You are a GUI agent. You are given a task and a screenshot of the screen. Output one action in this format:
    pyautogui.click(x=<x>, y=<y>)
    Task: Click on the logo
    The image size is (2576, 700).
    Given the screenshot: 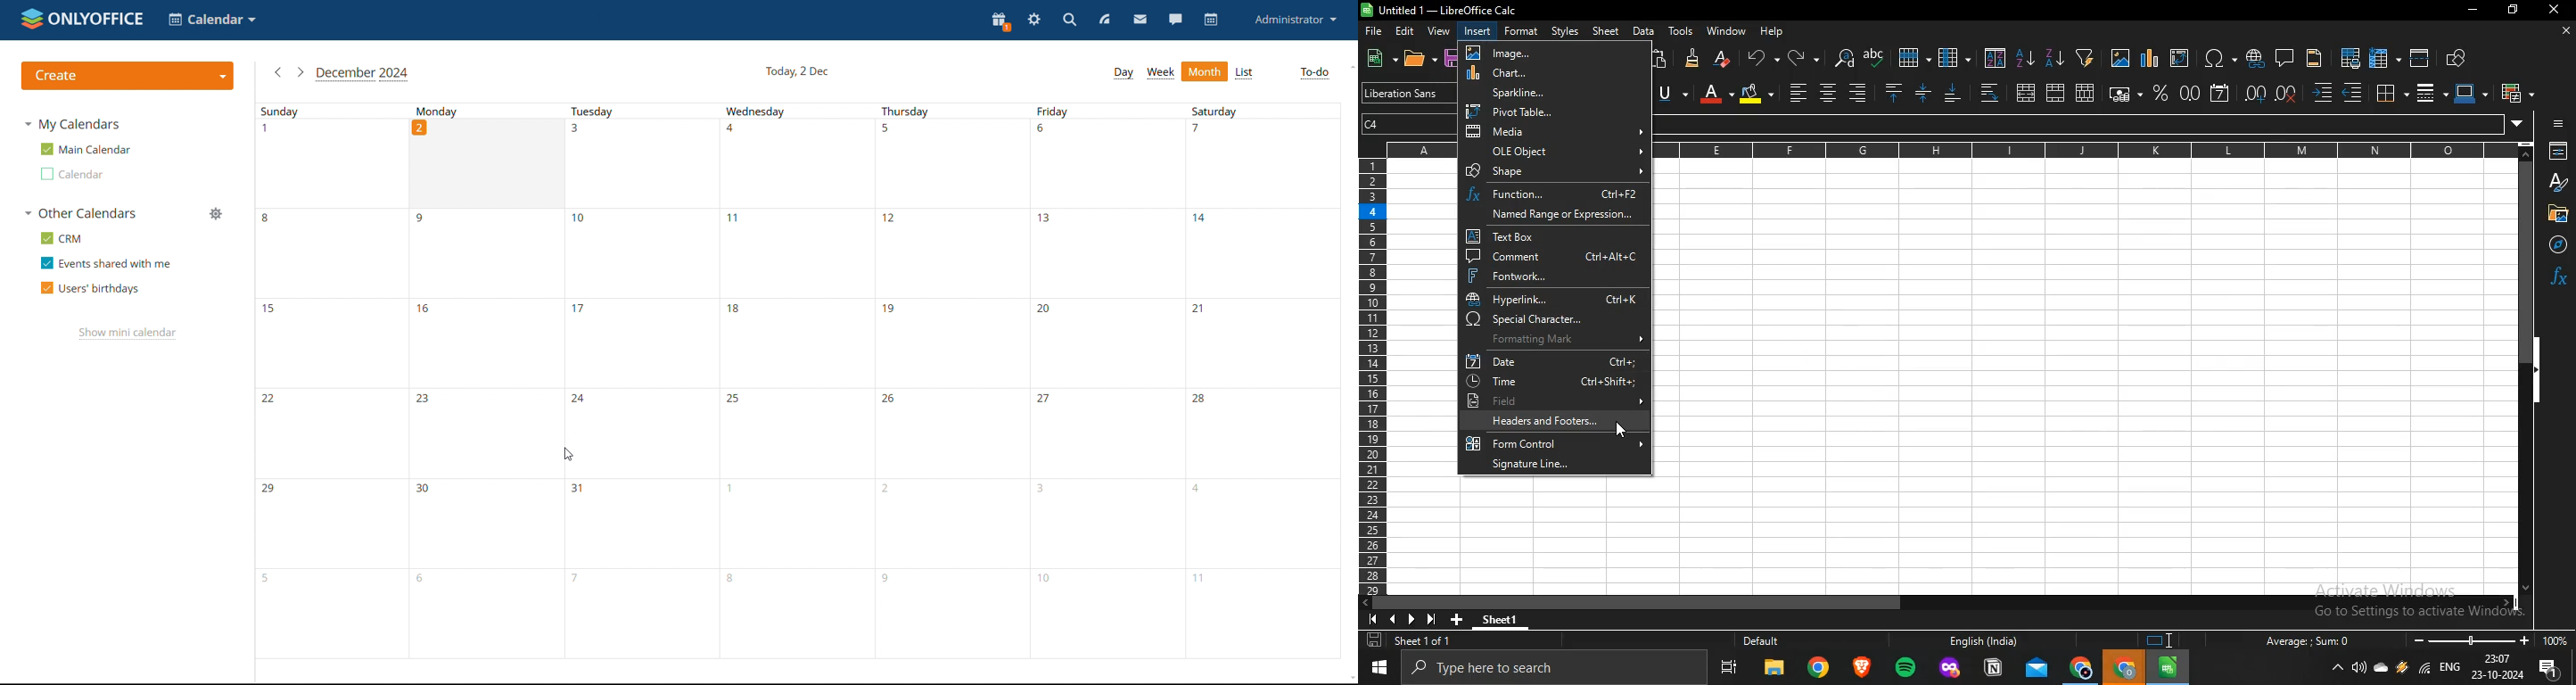 What is the action you would take?
    pyautogui.click(x=82, y=18)
    